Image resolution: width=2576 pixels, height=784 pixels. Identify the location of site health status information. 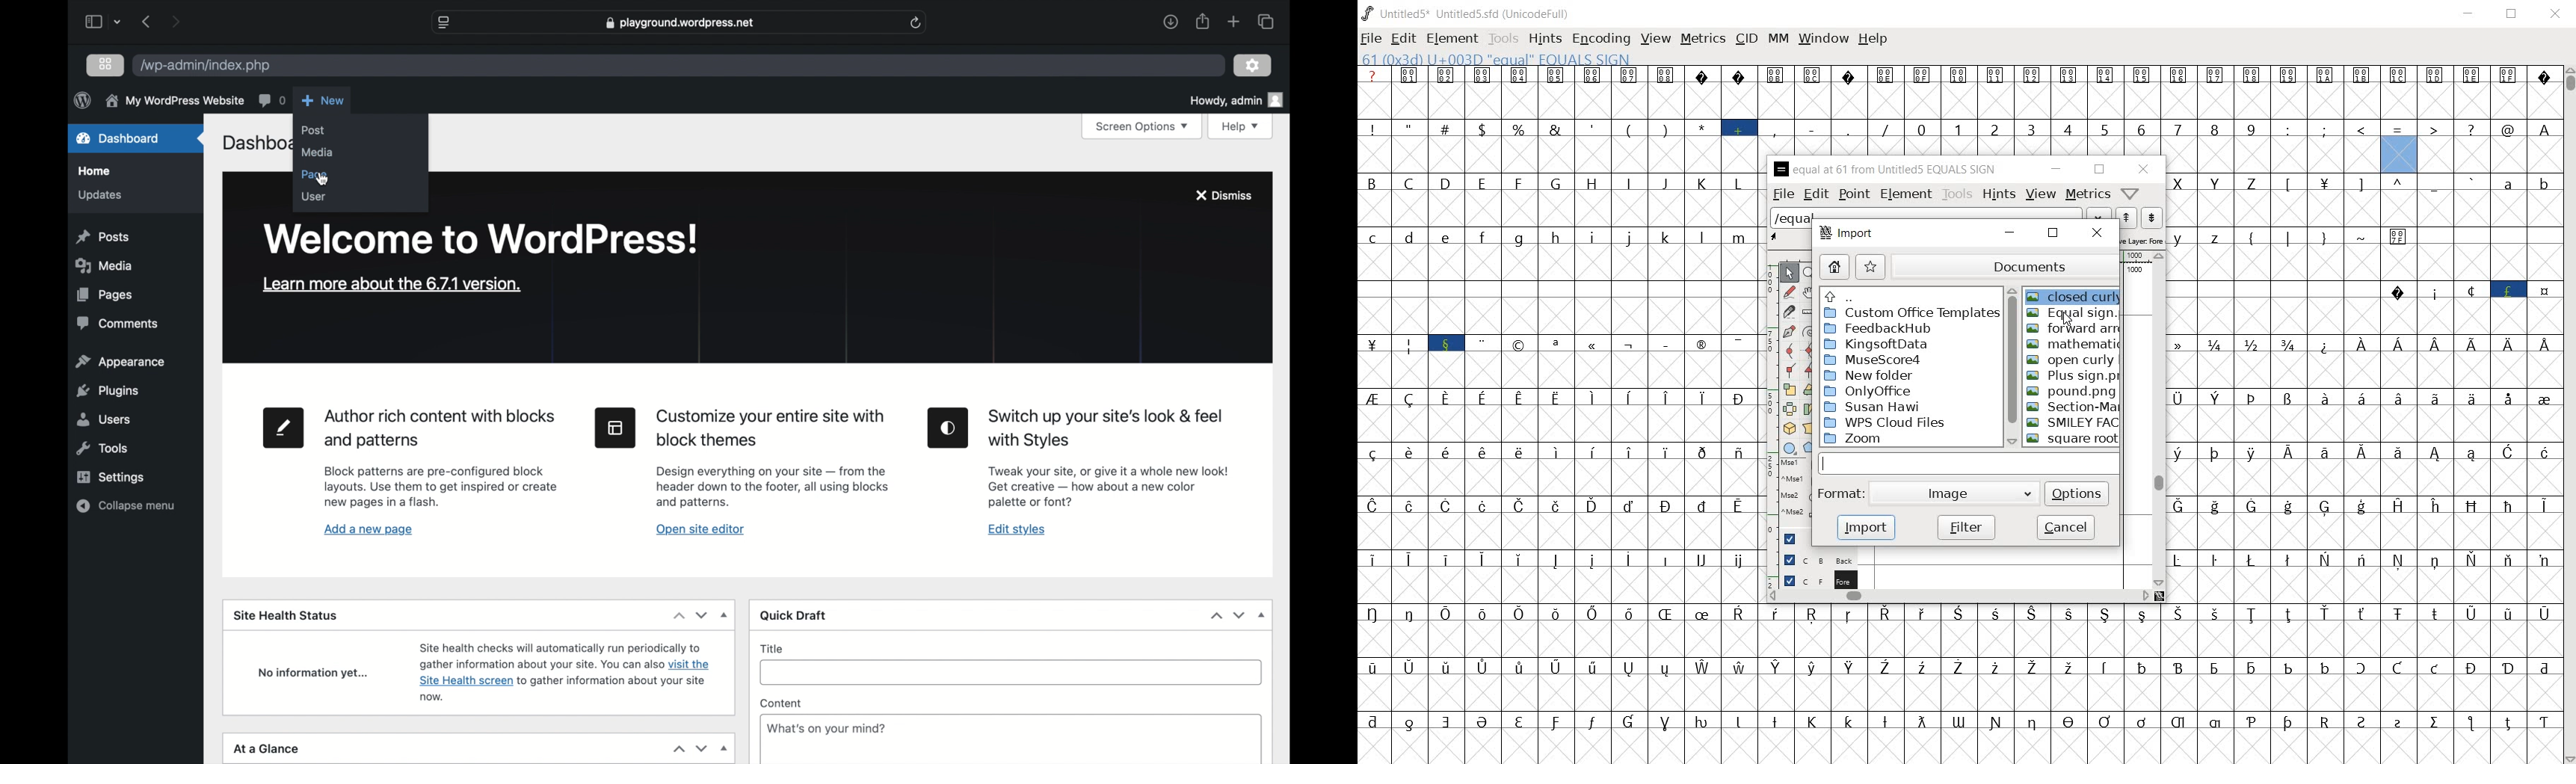
(565, 672).